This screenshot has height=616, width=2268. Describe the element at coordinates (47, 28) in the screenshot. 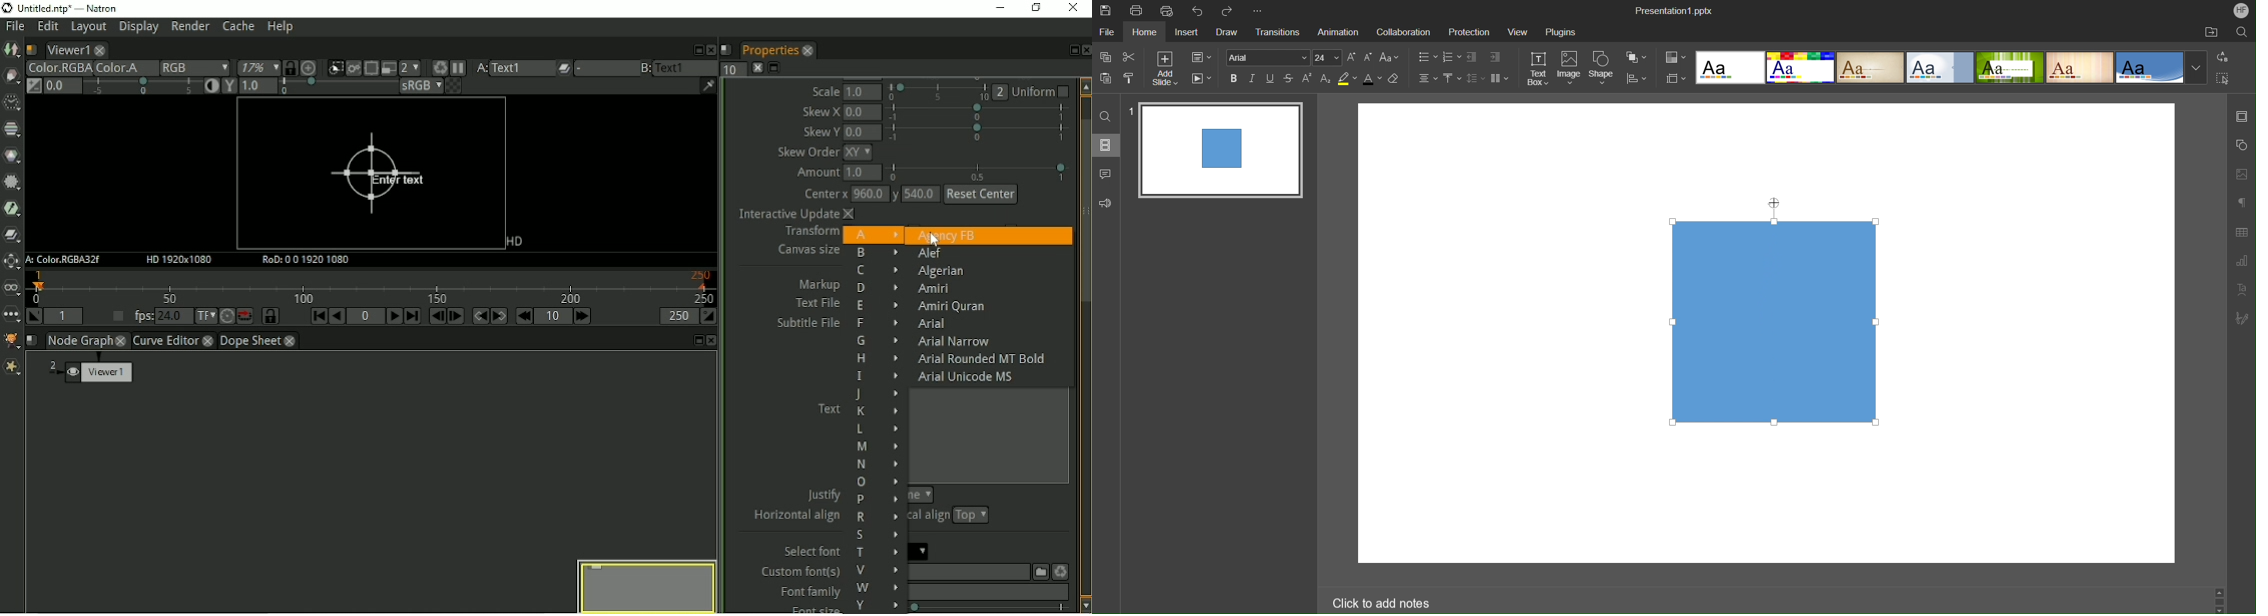

I see `Edit` at that location.